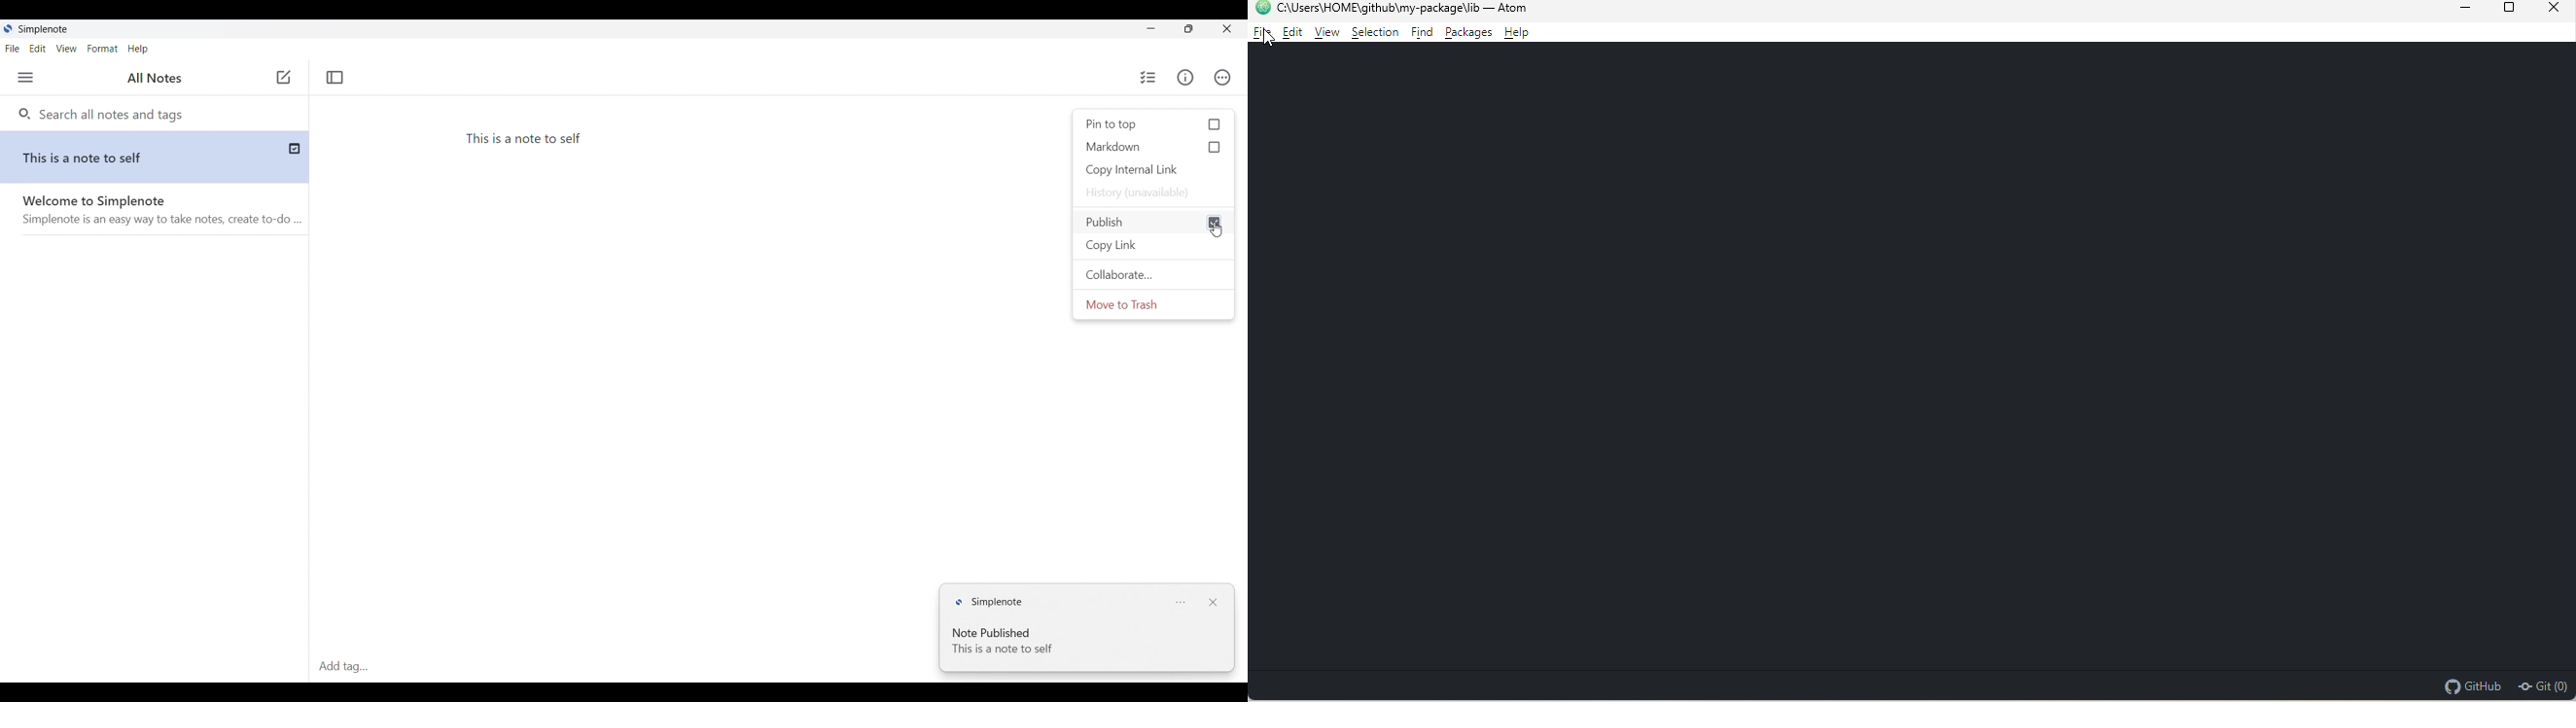 Image resolution: width=2576 pixels, height=728 pixels. What do you see at coordinates (151, 79) in the screenshot?
I see `All Notes` at bounding box center [151, 79].